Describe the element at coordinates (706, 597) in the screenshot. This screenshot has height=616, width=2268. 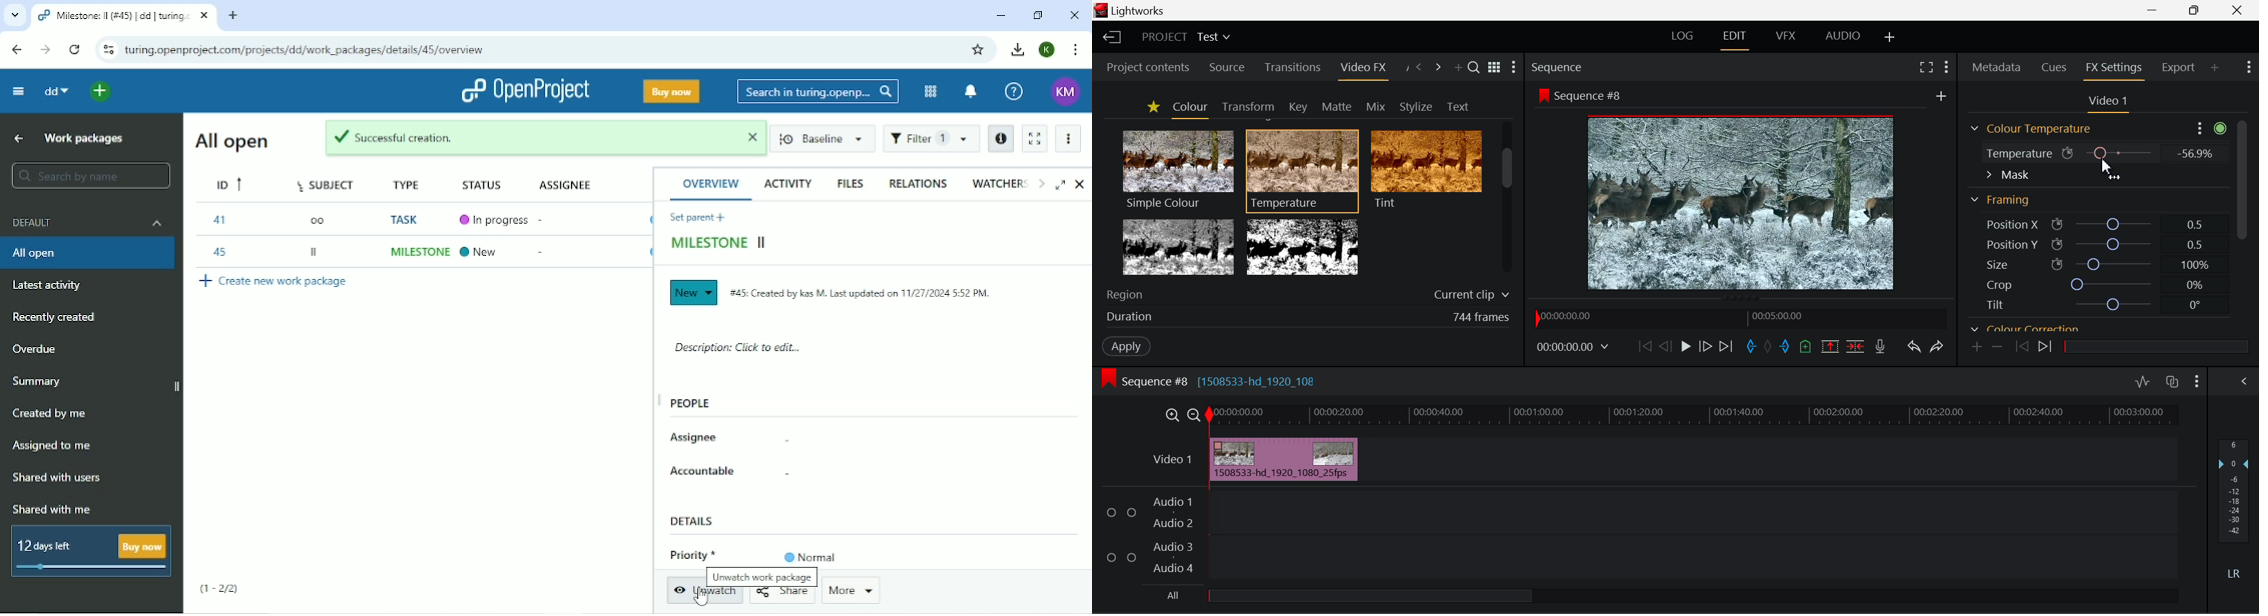
I see `Unwatch` at that location.